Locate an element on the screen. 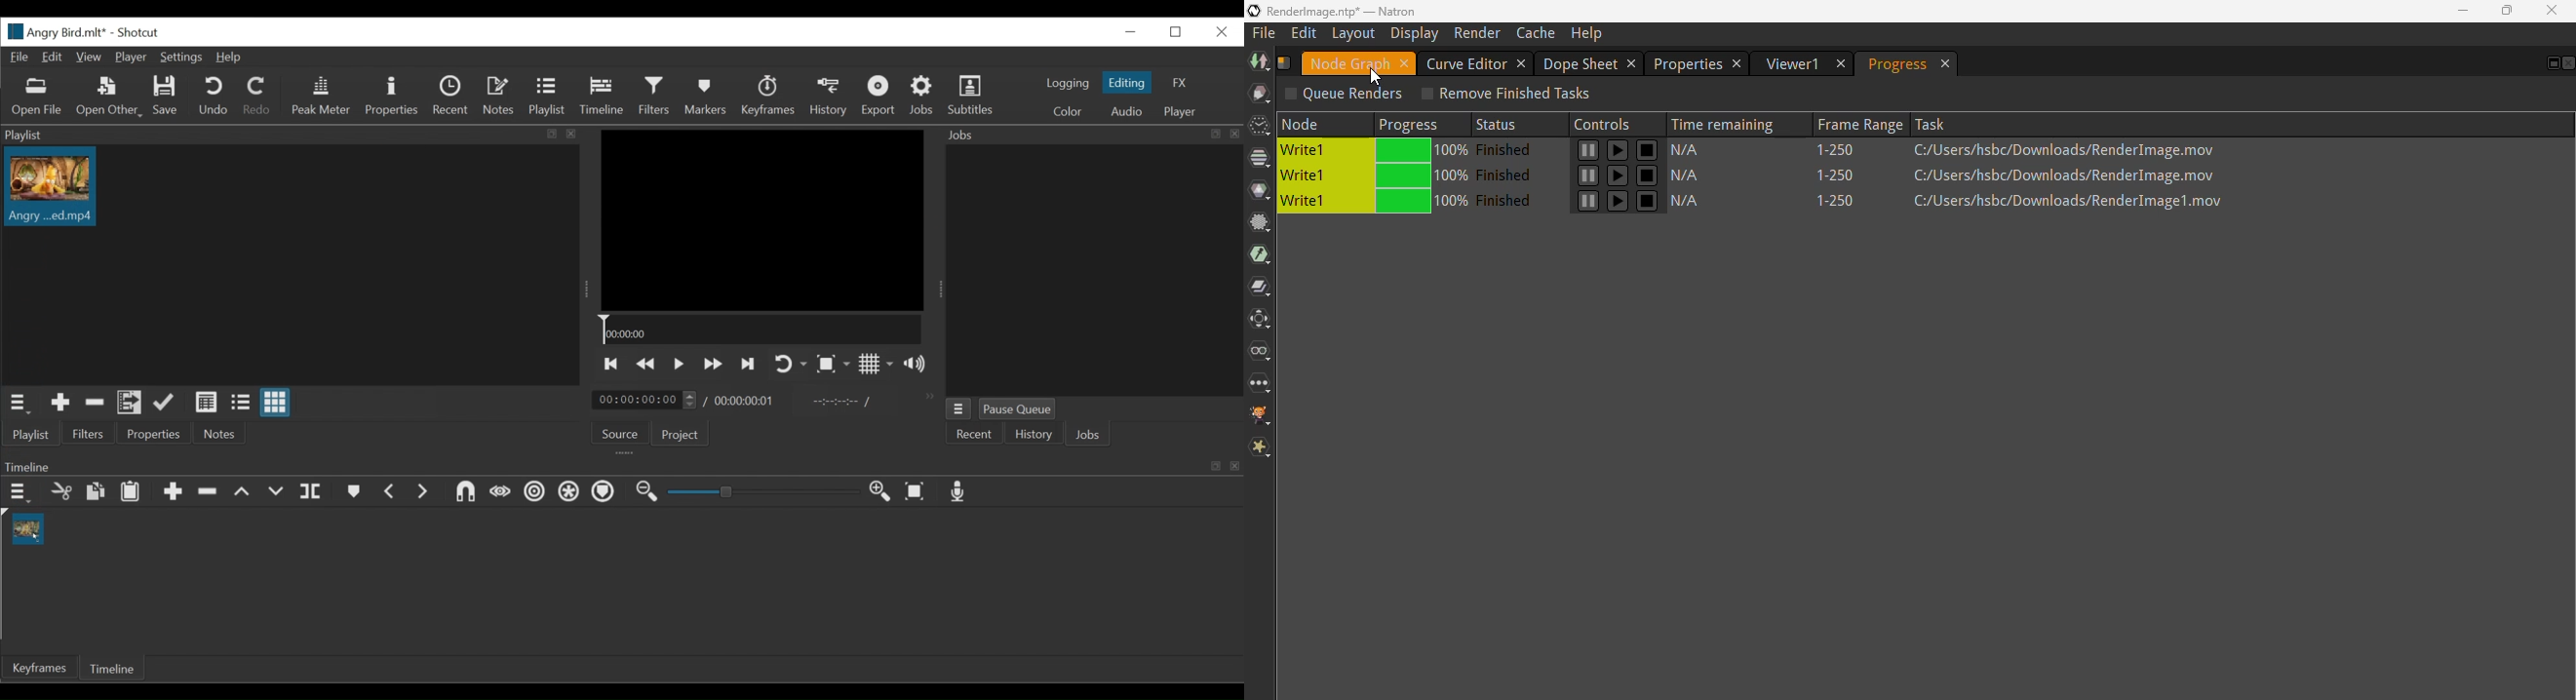 The image size is (2576, 700). Set Second Simple Keyframe is located at coordinates (530, 494).